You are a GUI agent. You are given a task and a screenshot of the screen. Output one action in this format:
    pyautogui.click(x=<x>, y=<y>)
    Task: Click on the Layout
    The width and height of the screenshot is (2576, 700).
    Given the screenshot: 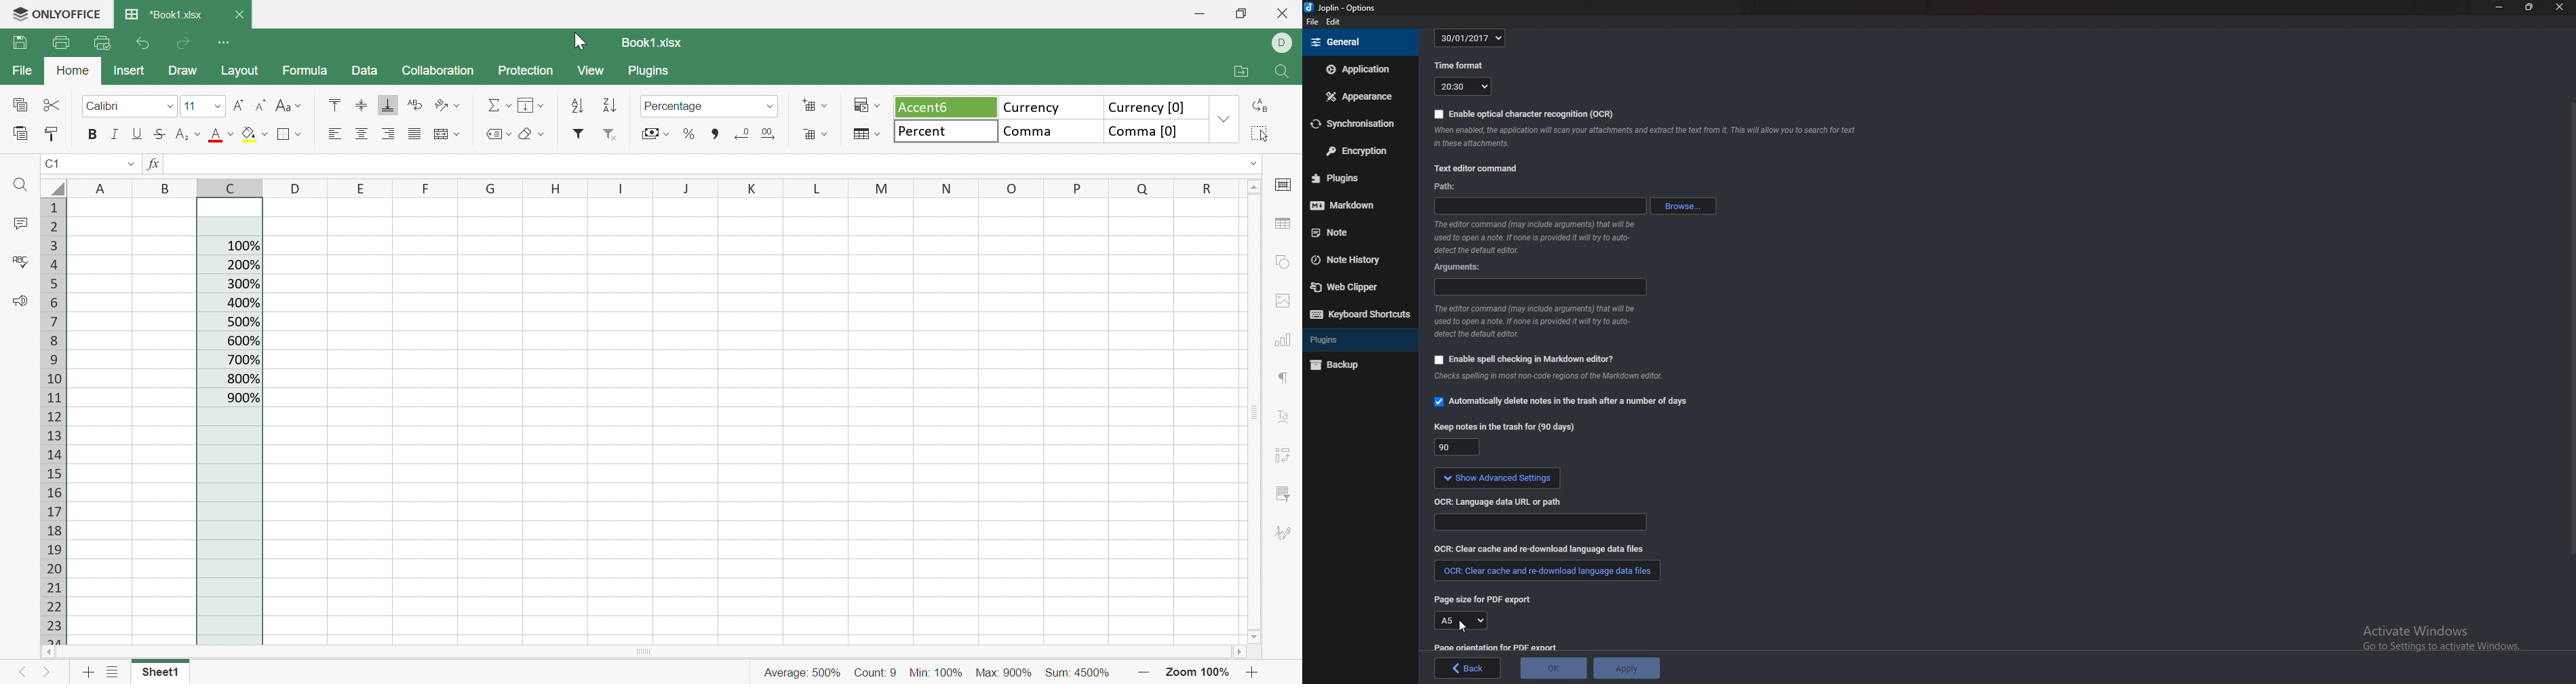 What is the action you would take?
    pyautogui.click(x=241, y=71)
    